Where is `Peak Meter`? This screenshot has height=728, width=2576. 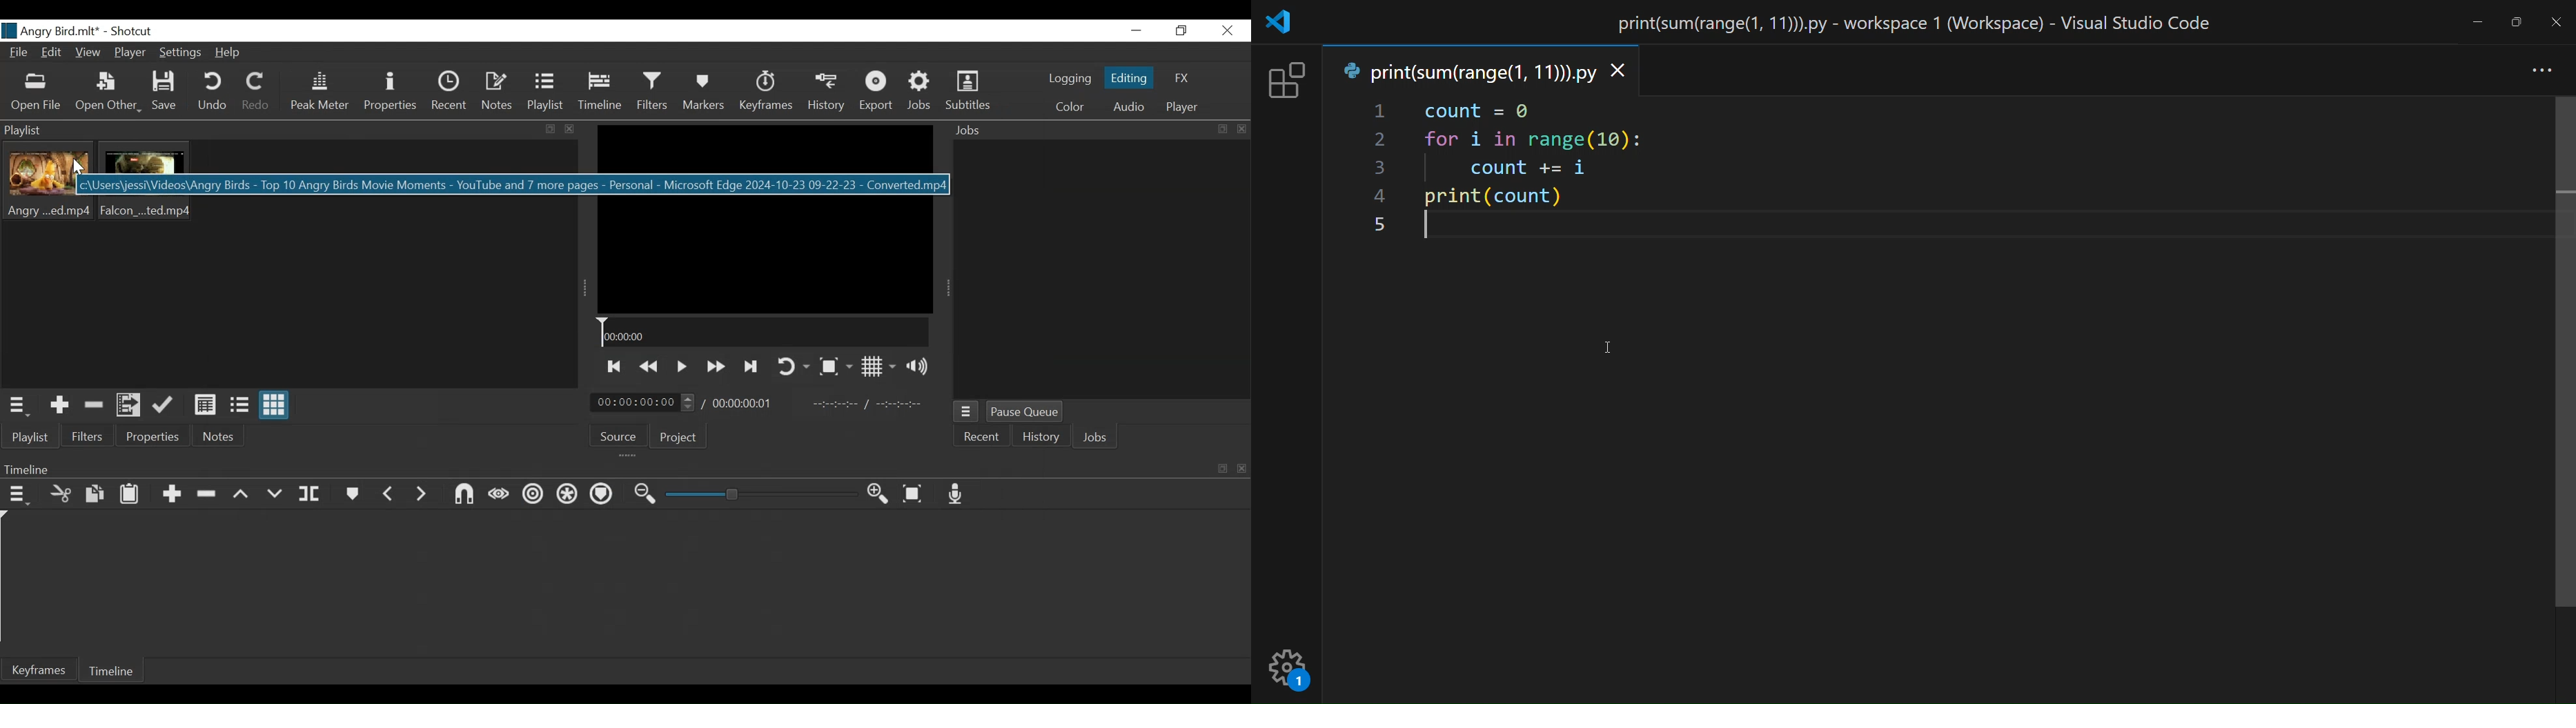 Peak Meter is located at coordinates (318, 95).